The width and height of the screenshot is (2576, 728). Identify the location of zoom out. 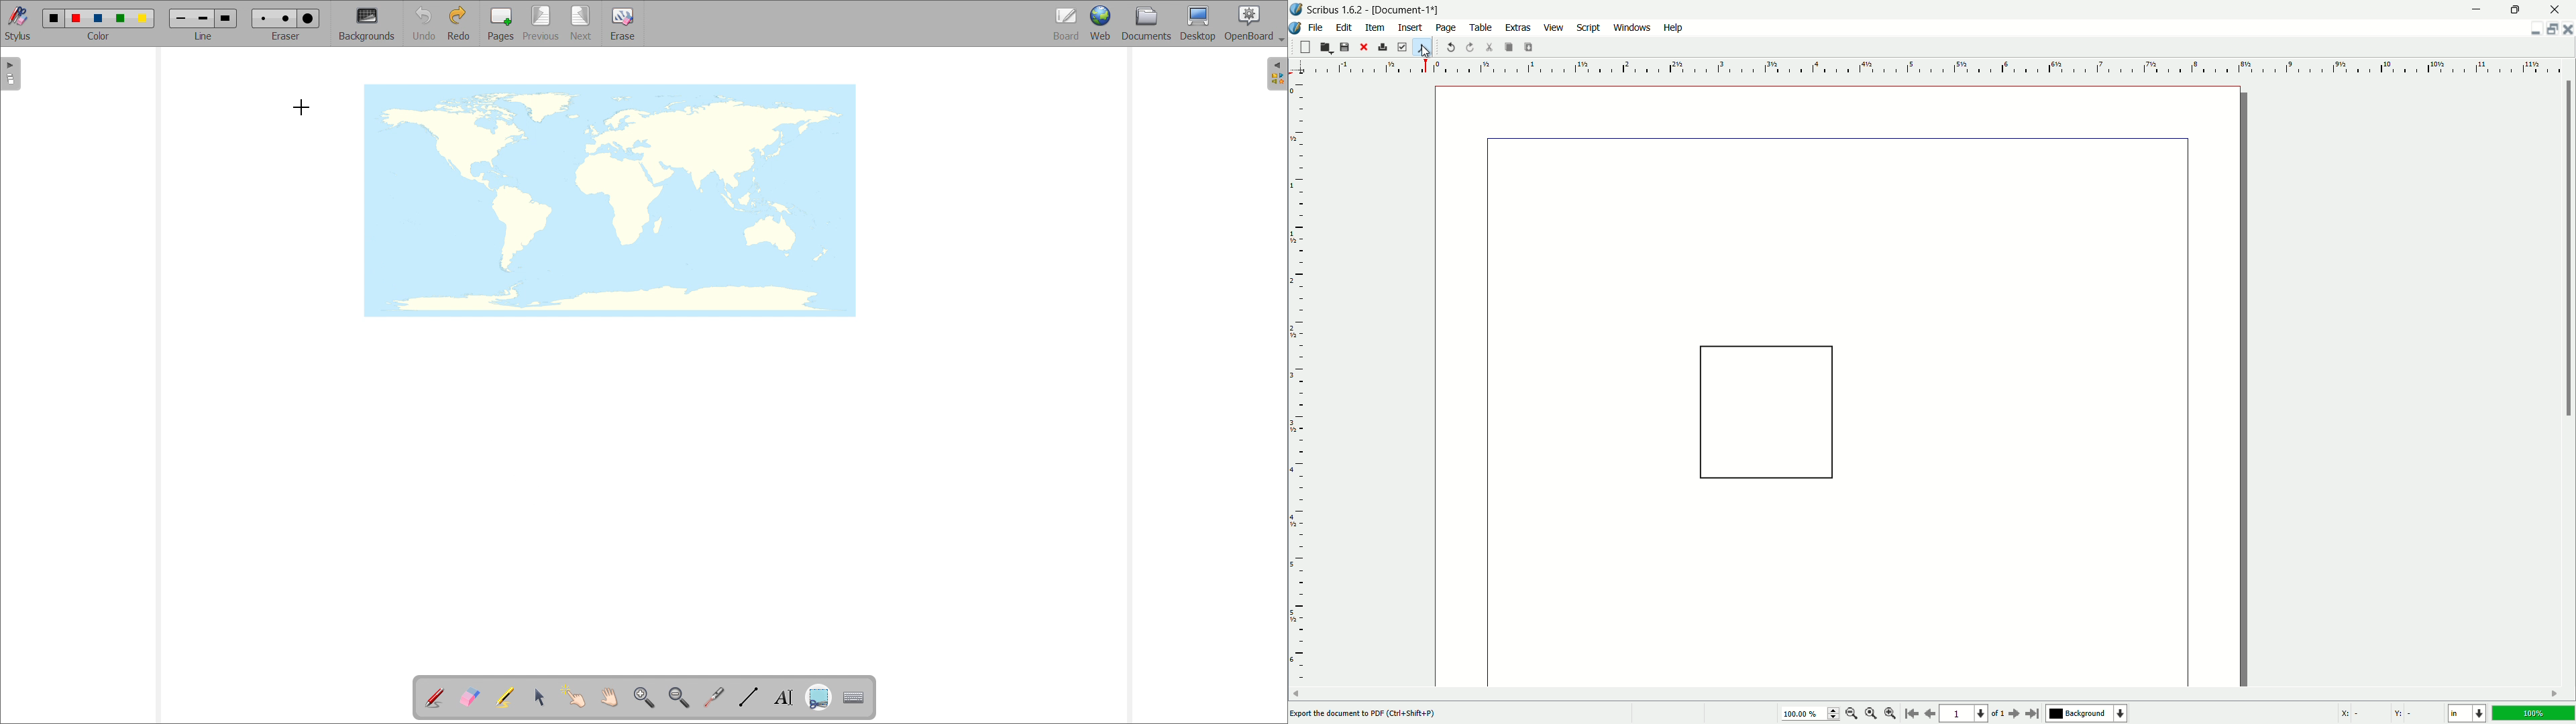
(1852, 715).